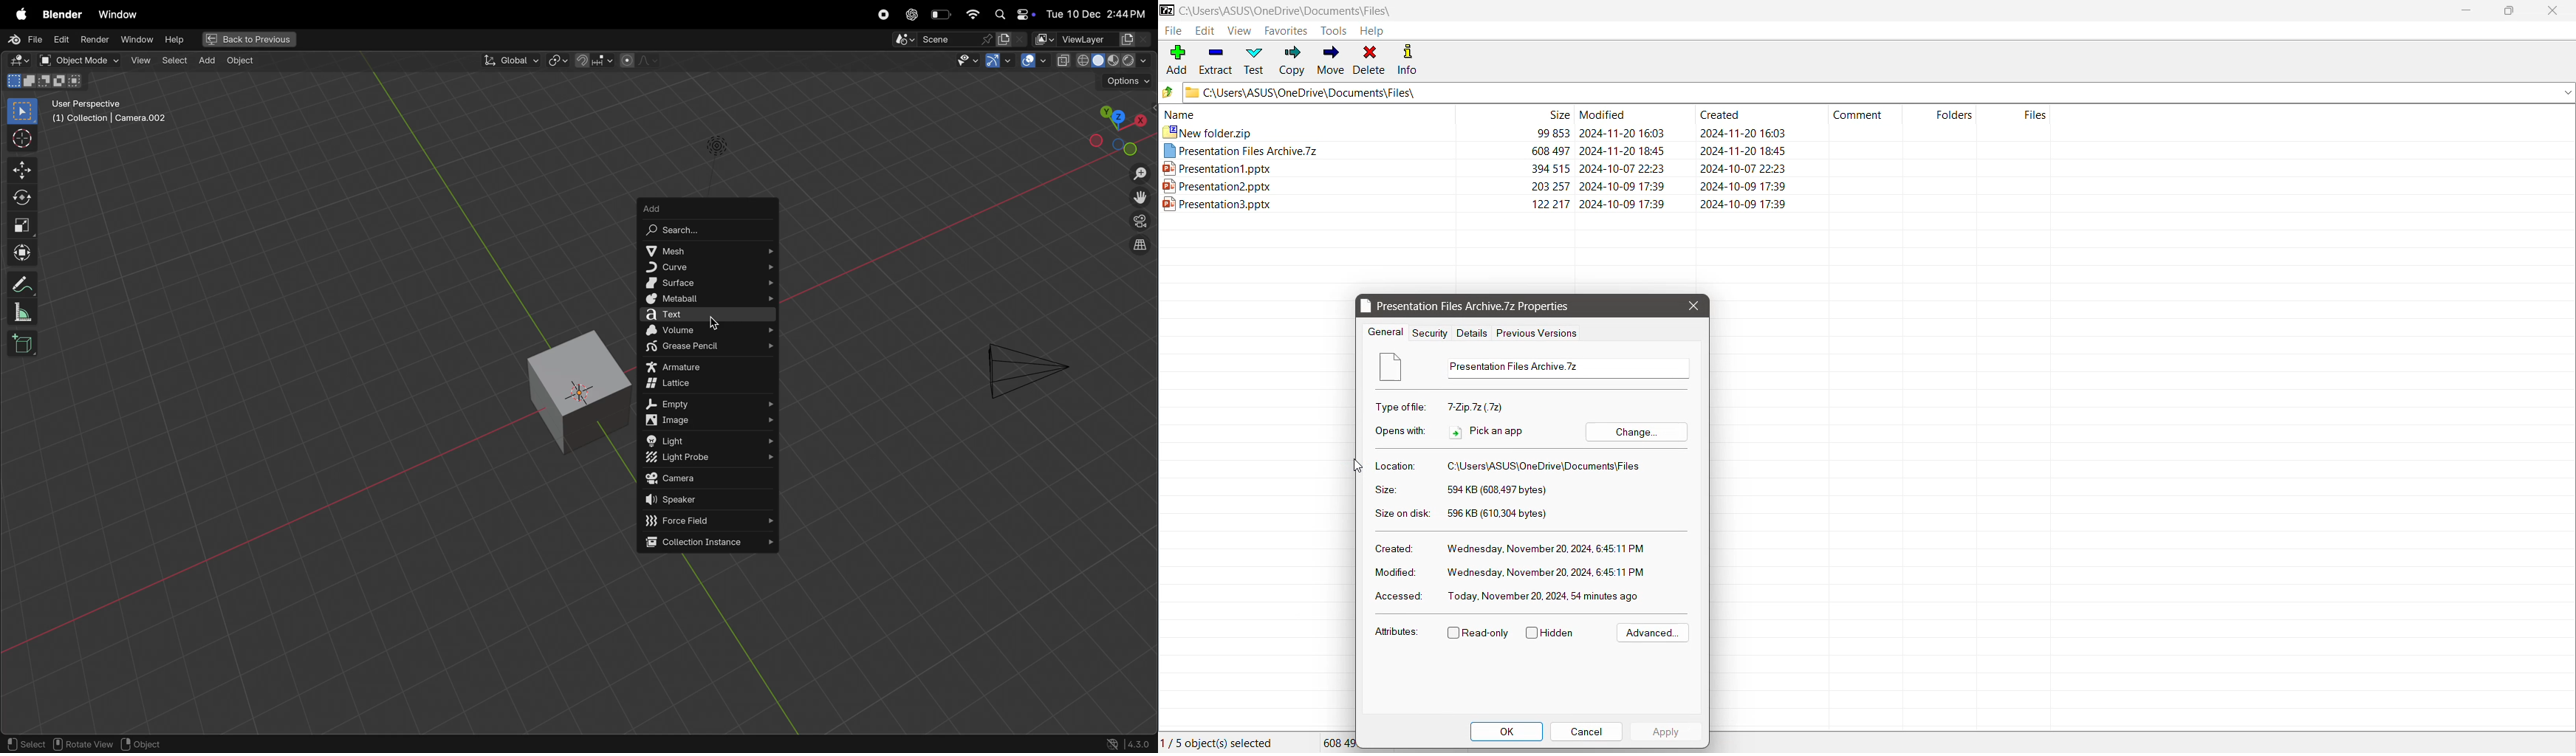  Describe the element at coordinates (1129, 743) in the screenshot. I see `version` at that location.